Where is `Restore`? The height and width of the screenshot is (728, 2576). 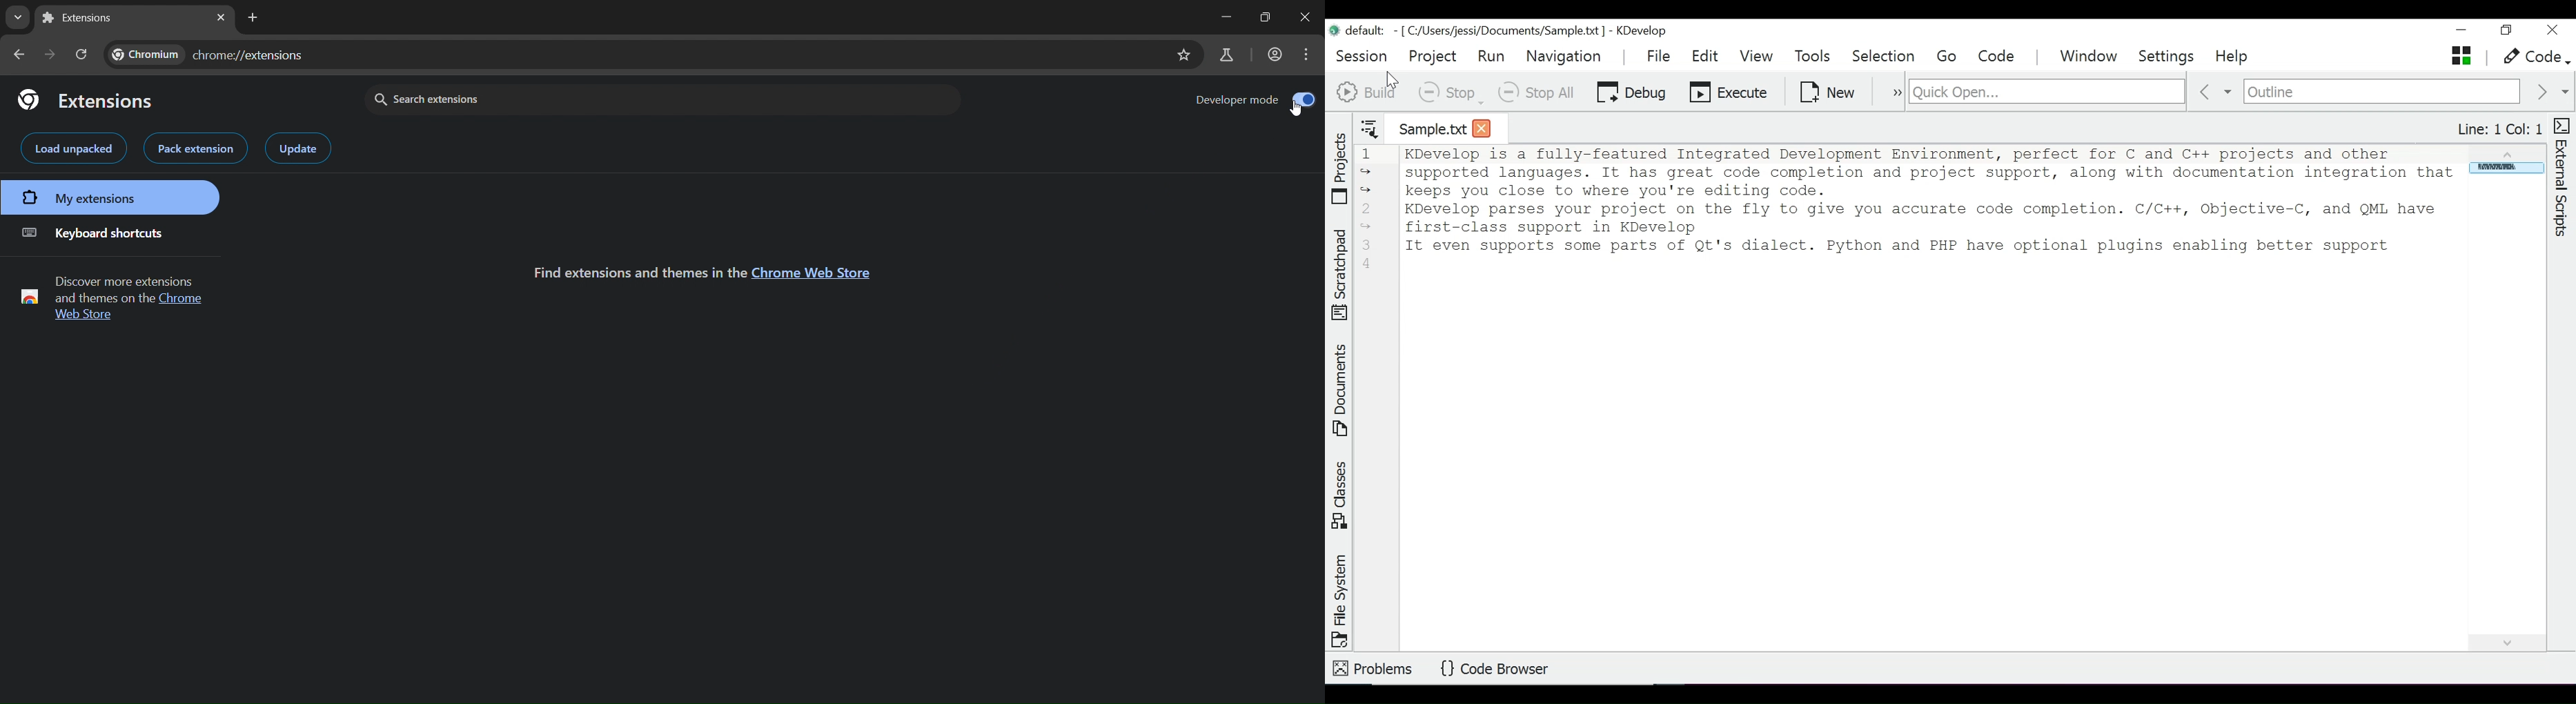
Restore is located at coordinates (2508, 31).